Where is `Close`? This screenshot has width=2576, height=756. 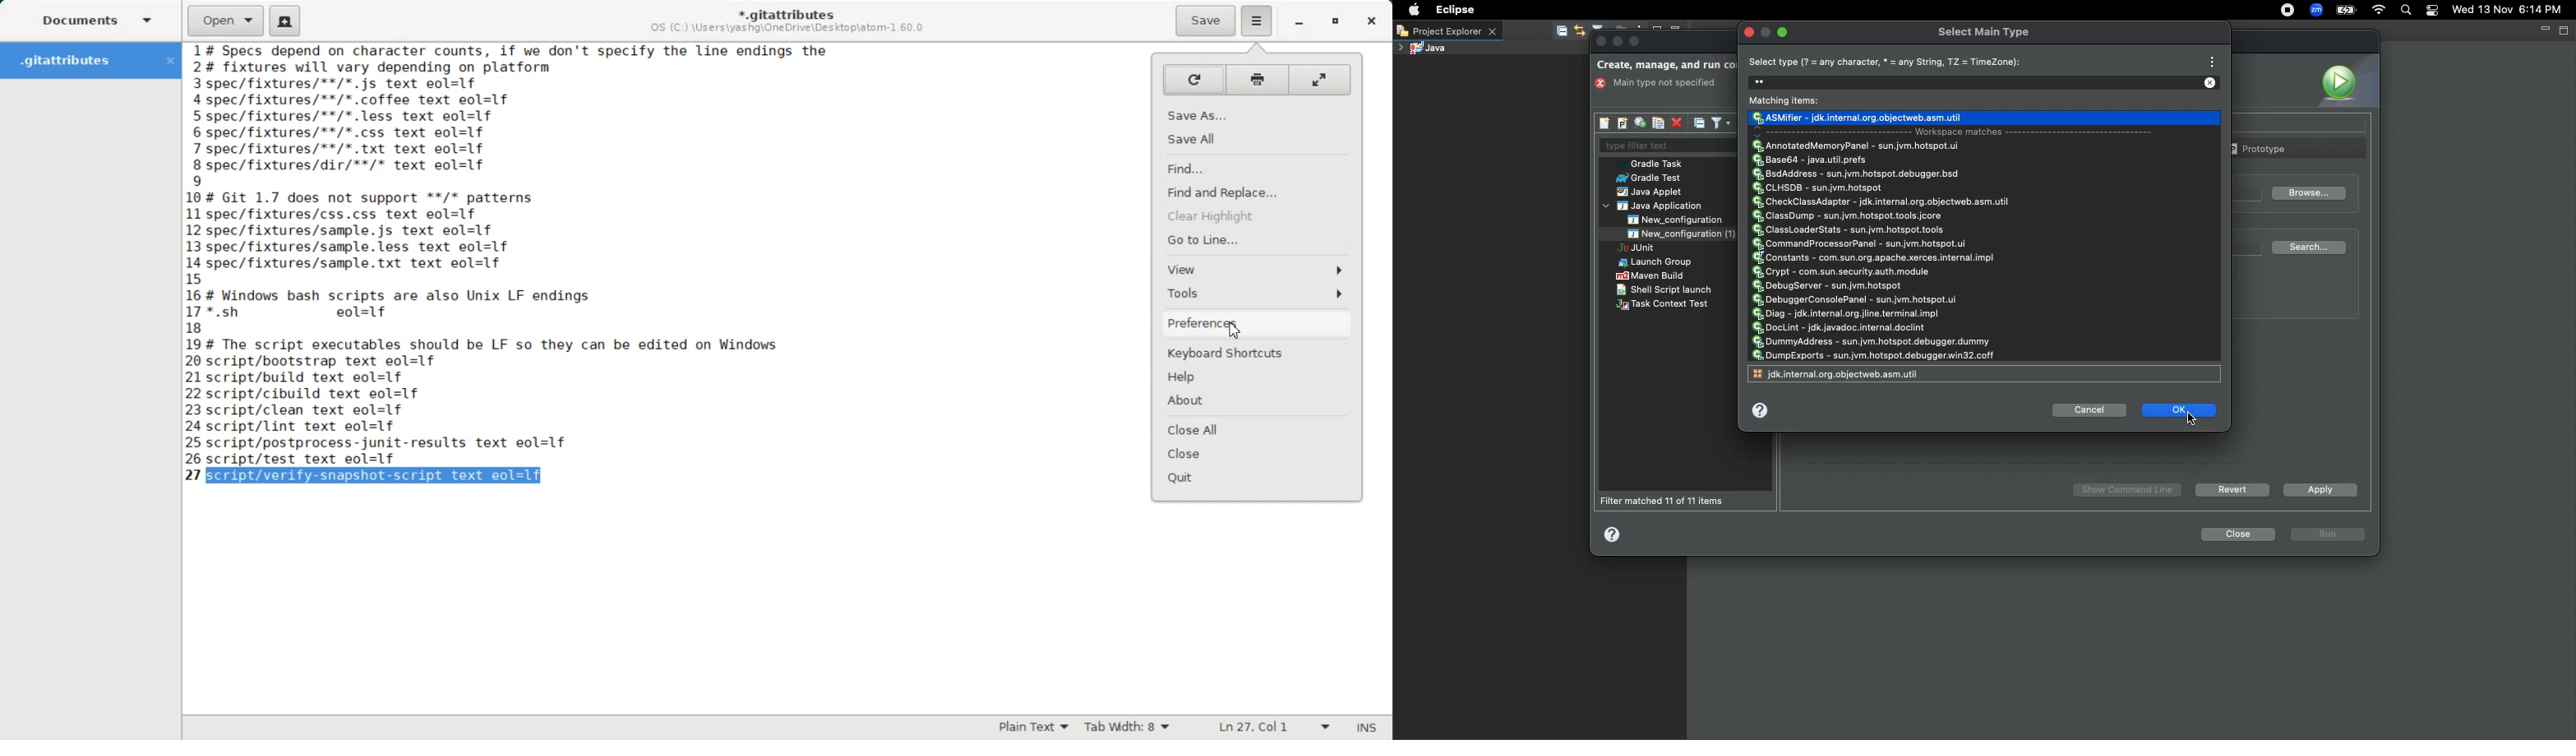 Close is located at coordinates (1258, 455).